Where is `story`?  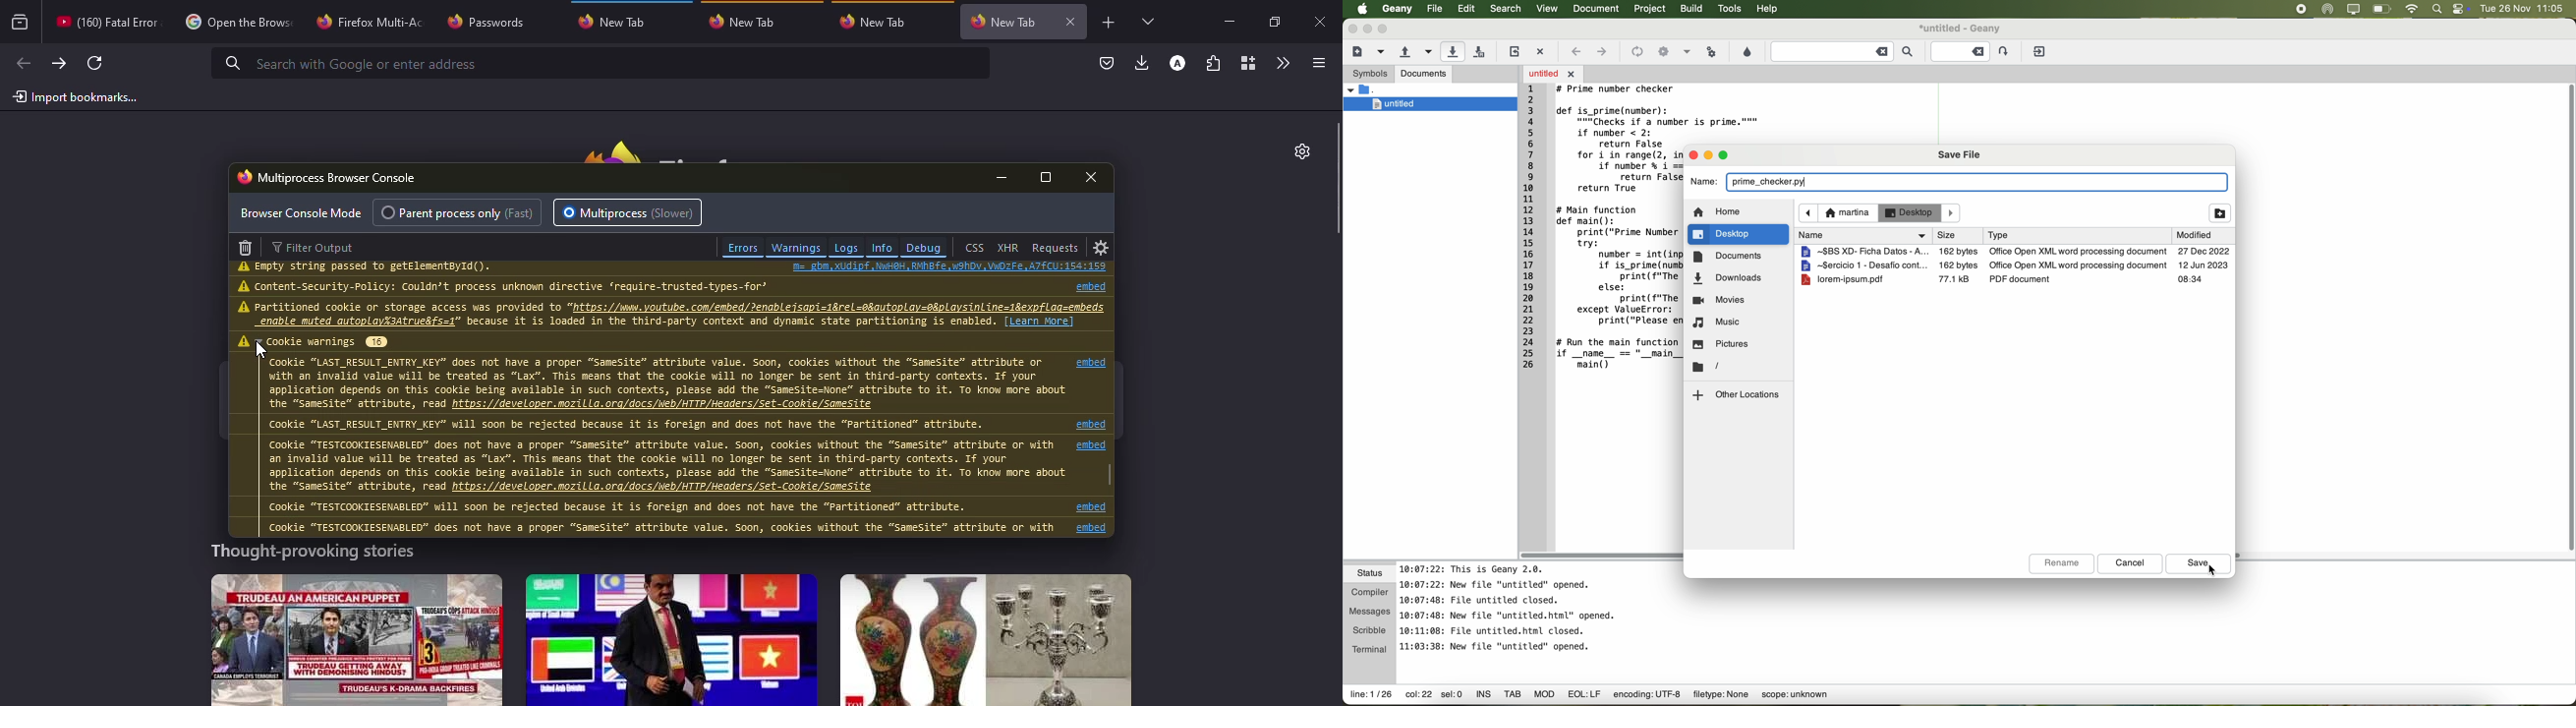
story is located at coordinates (986, 640).